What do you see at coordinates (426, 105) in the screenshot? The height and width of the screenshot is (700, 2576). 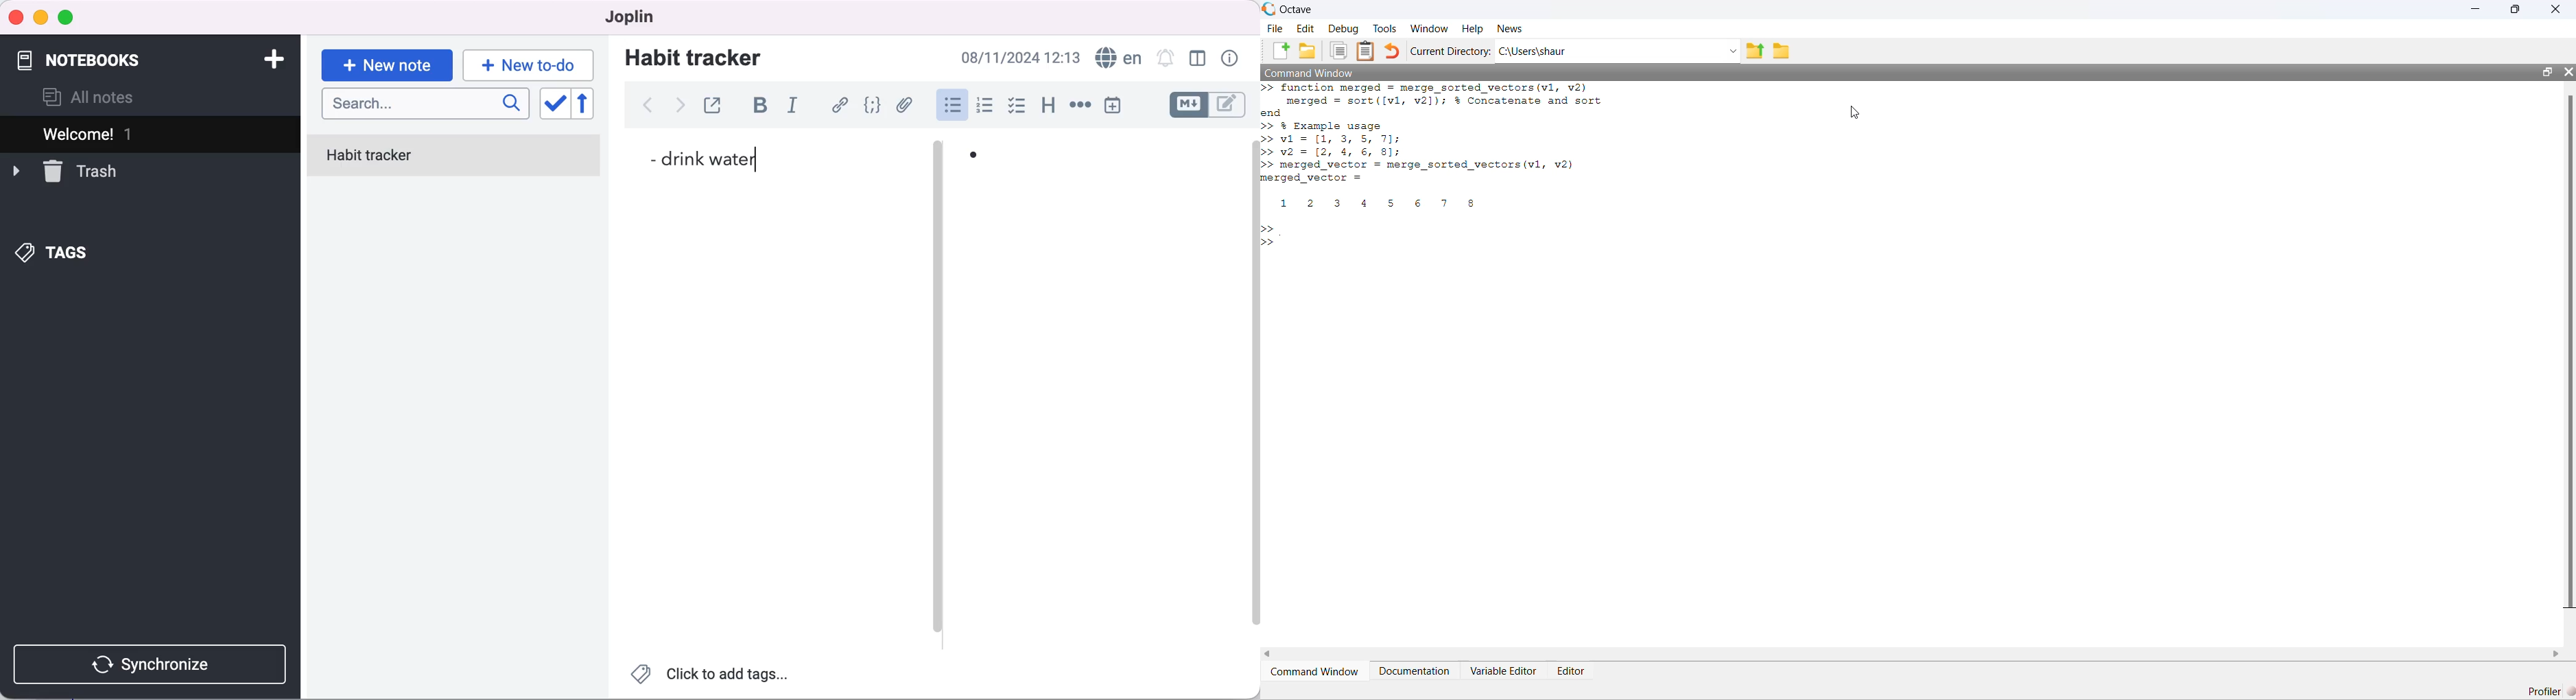 I see `search` at bounding box center [426, 105].